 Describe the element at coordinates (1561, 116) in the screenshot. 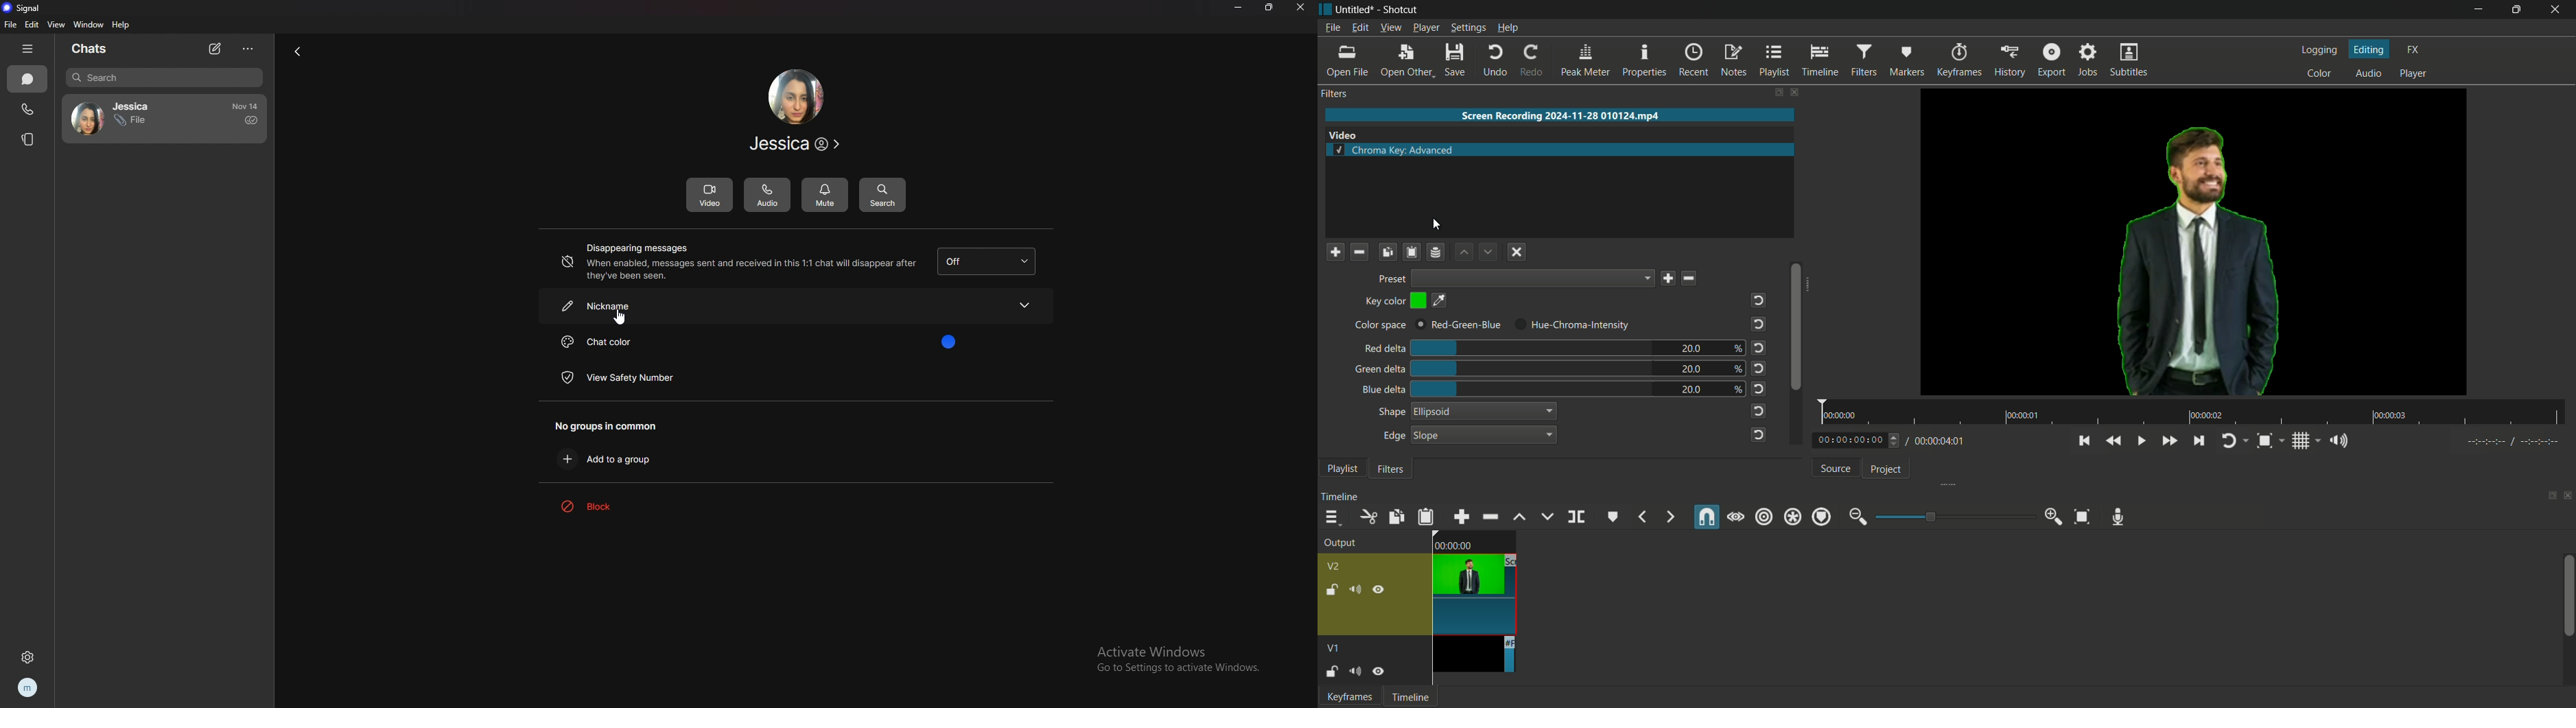

I see `imported video name` at that location.